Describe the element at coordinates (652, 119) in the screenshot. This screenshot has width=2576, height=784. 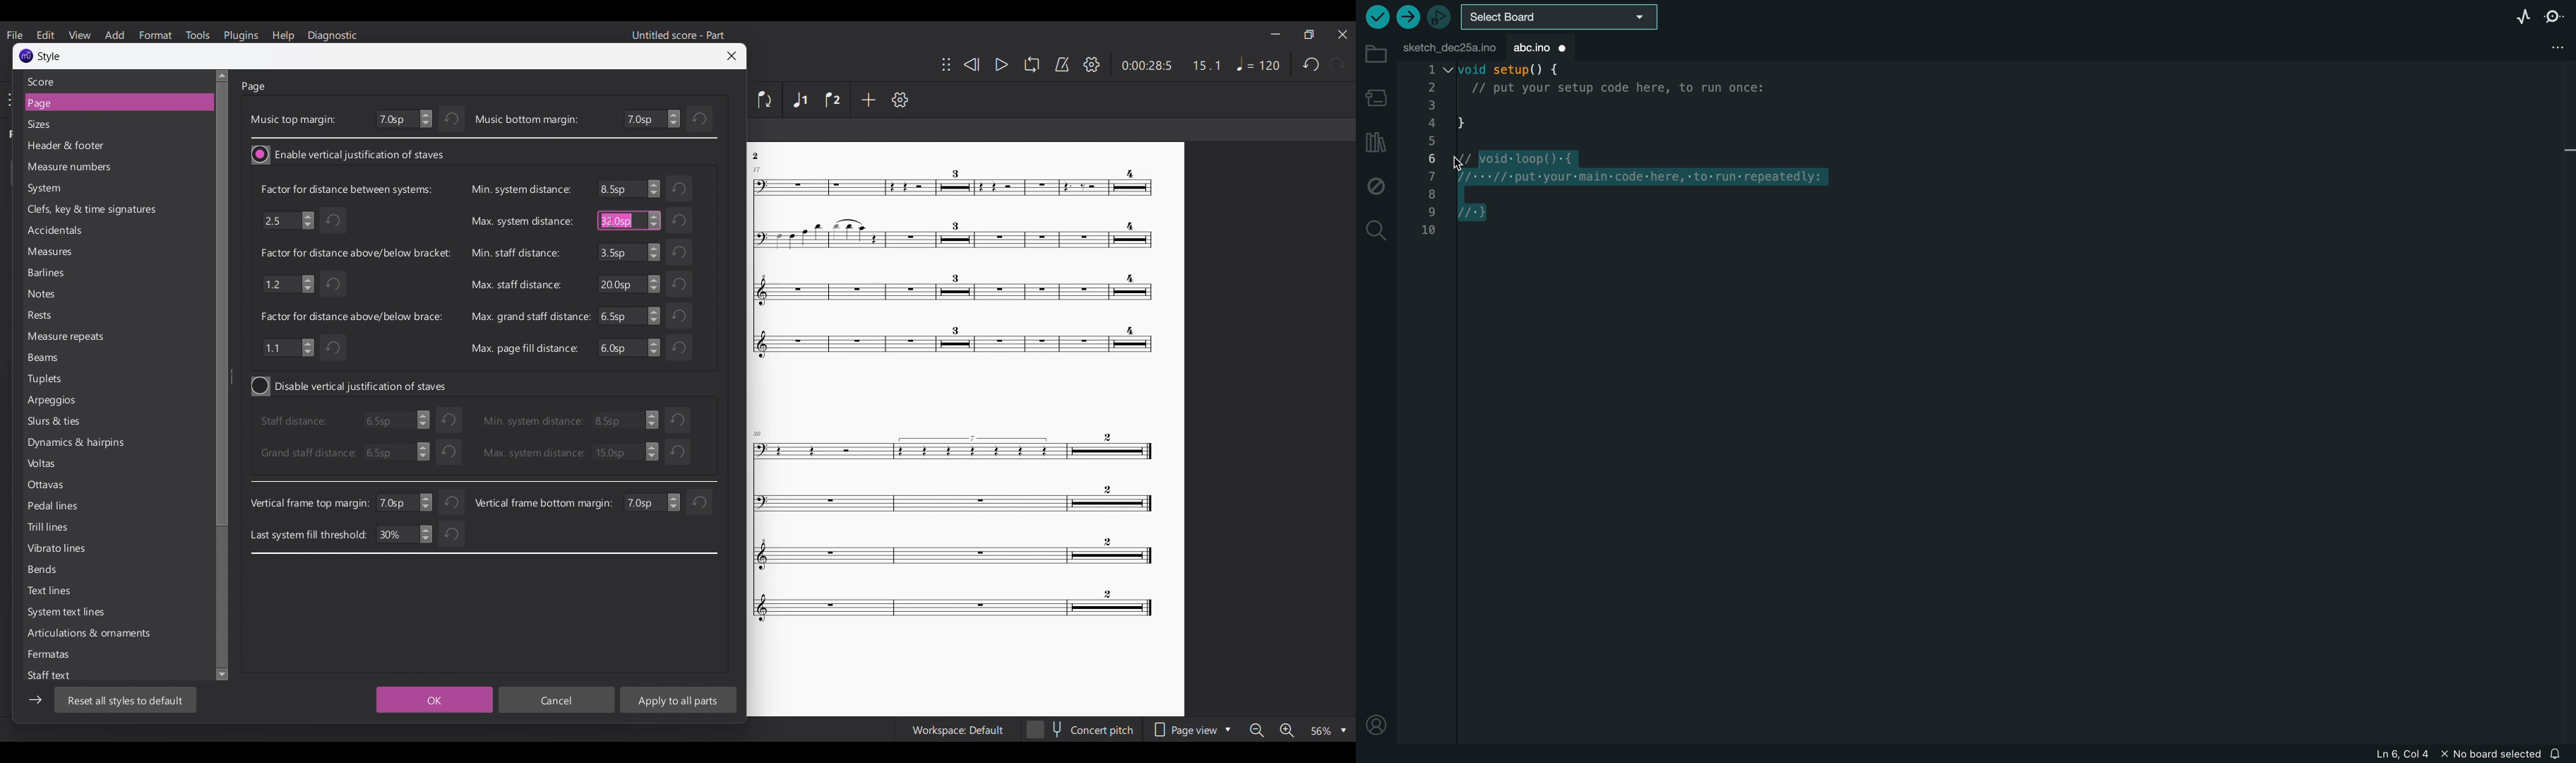
I see `Bottom margin settings` at that location.